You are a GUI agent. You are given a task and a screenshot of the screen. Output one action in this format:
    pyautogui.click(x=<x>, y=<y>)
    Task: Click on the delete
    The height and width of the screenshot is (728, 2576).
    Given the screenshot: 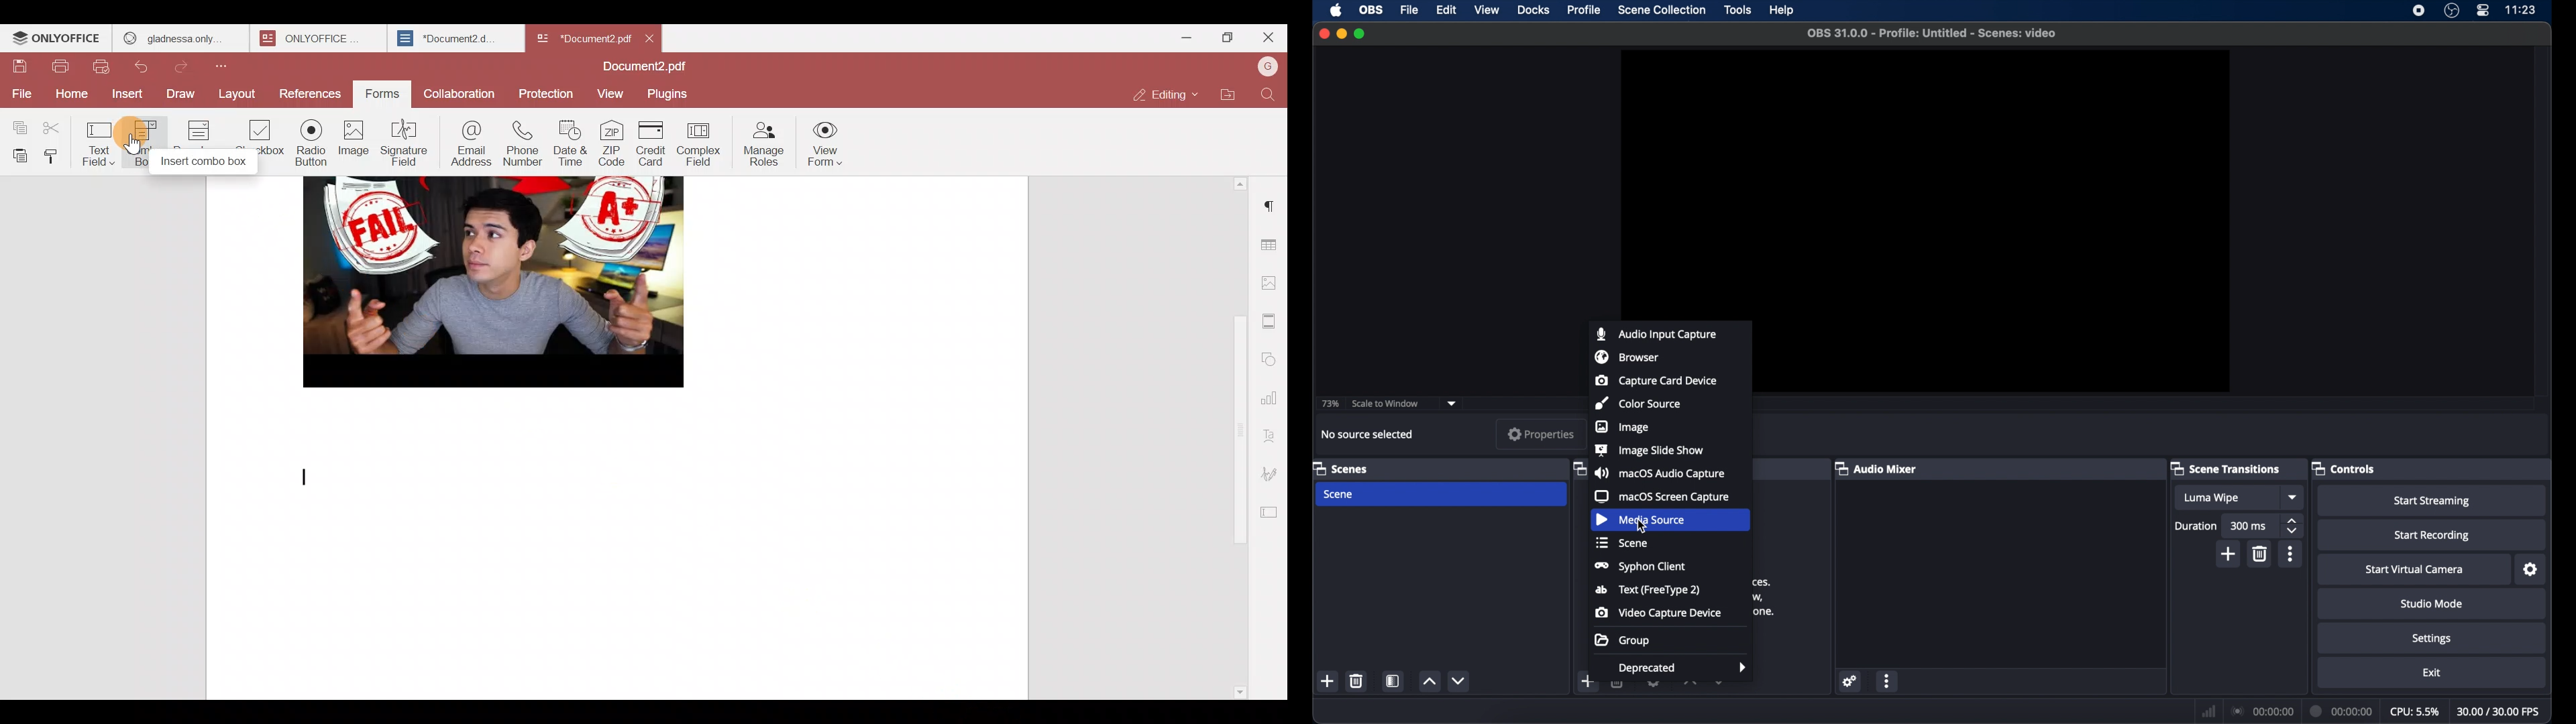 What is the action you would take?
    pyautogui.click(x=1356, y=680)
    